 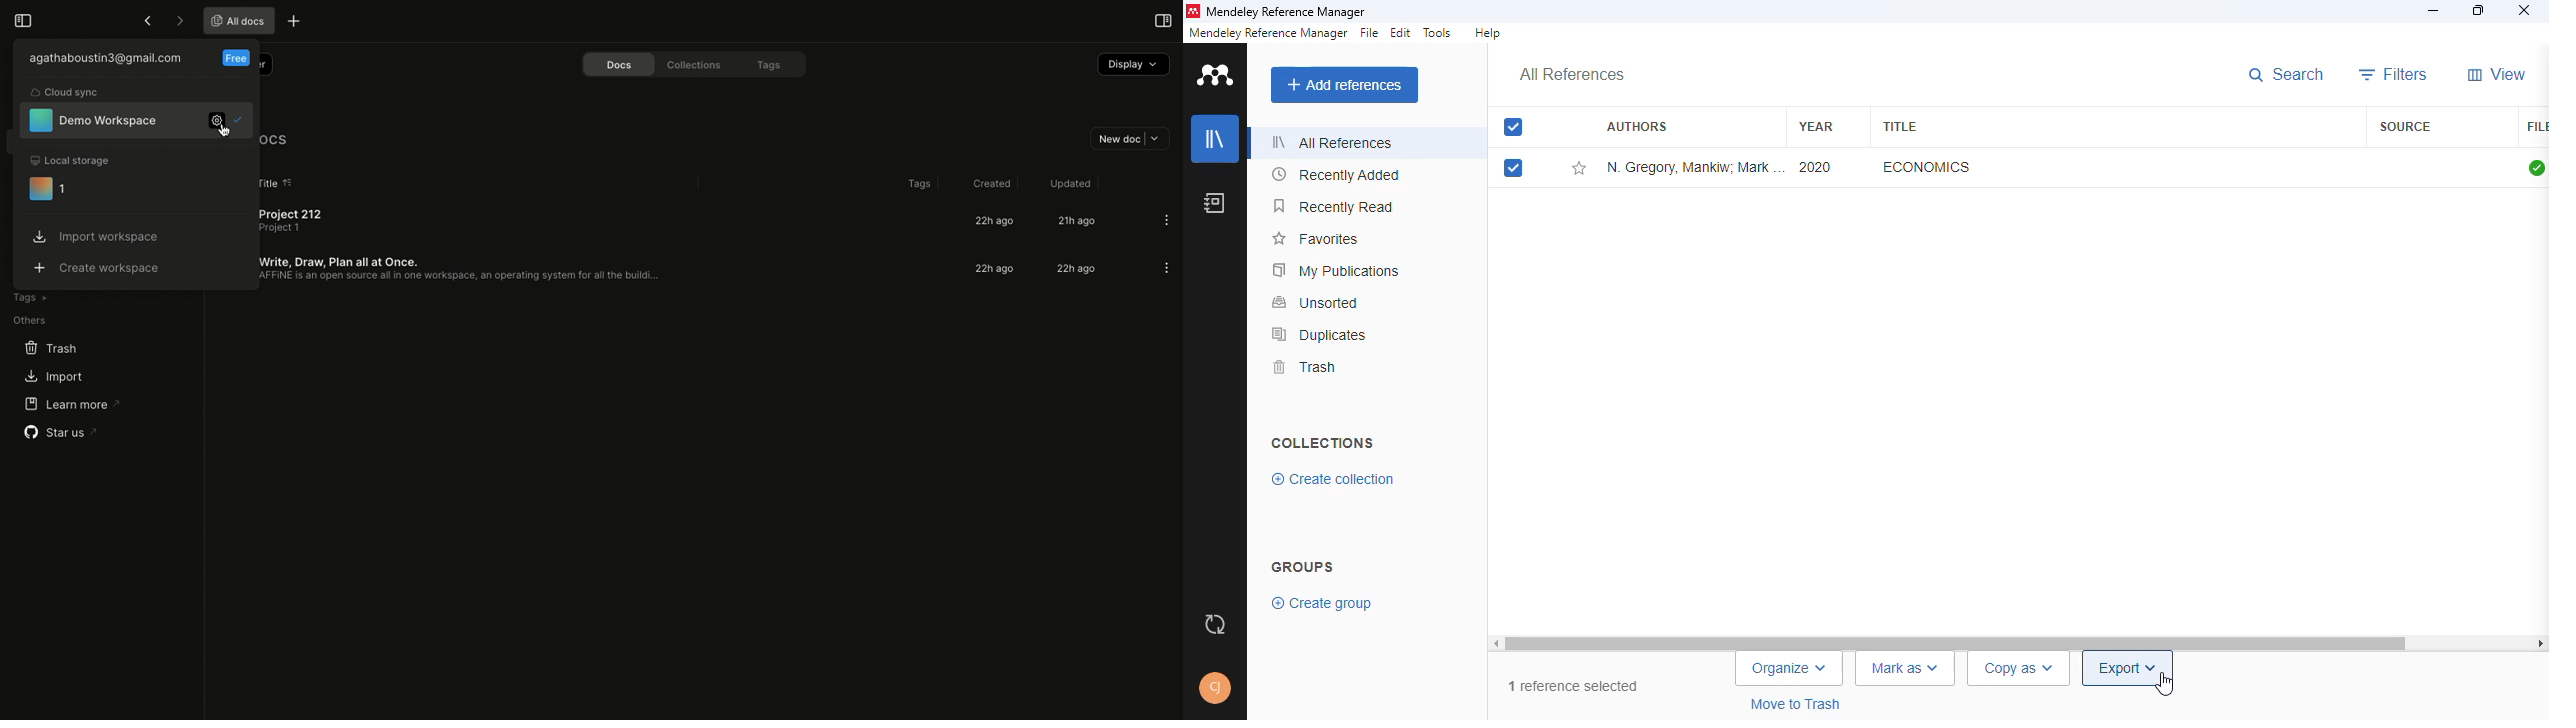 I want to click on Clou sync, so click(x=67, y=93).